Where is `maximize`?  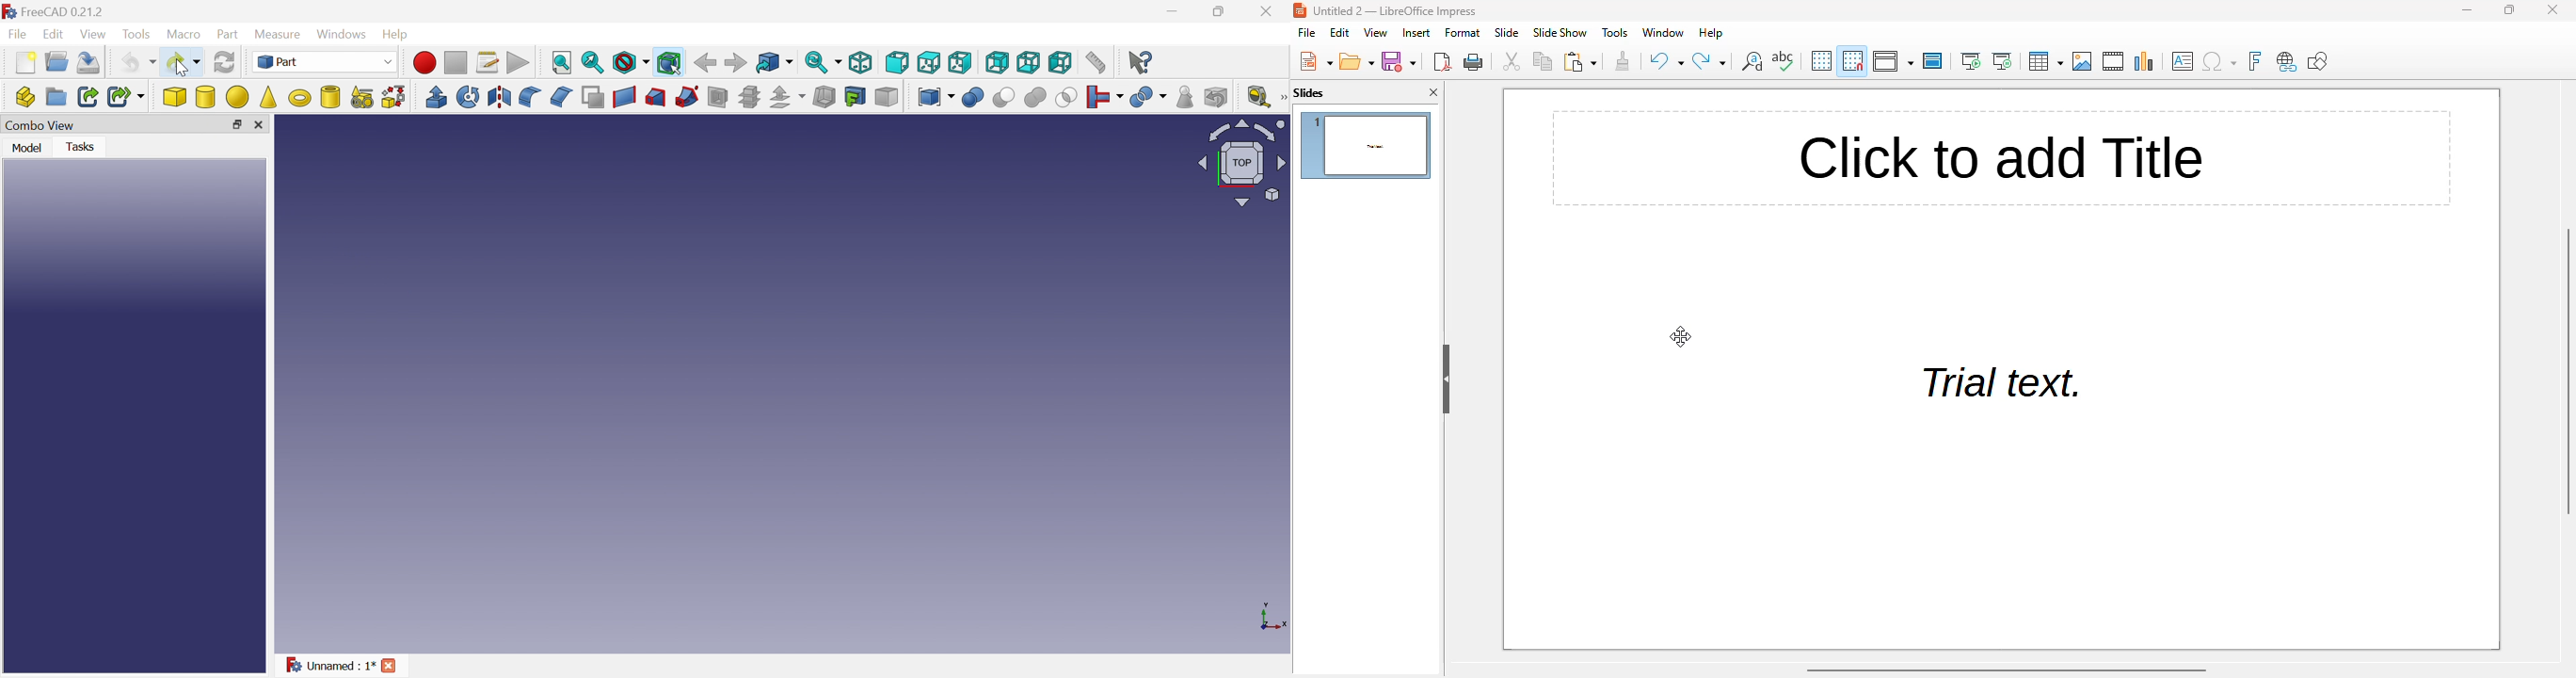 maximize is located at coordinates (2509, 8).